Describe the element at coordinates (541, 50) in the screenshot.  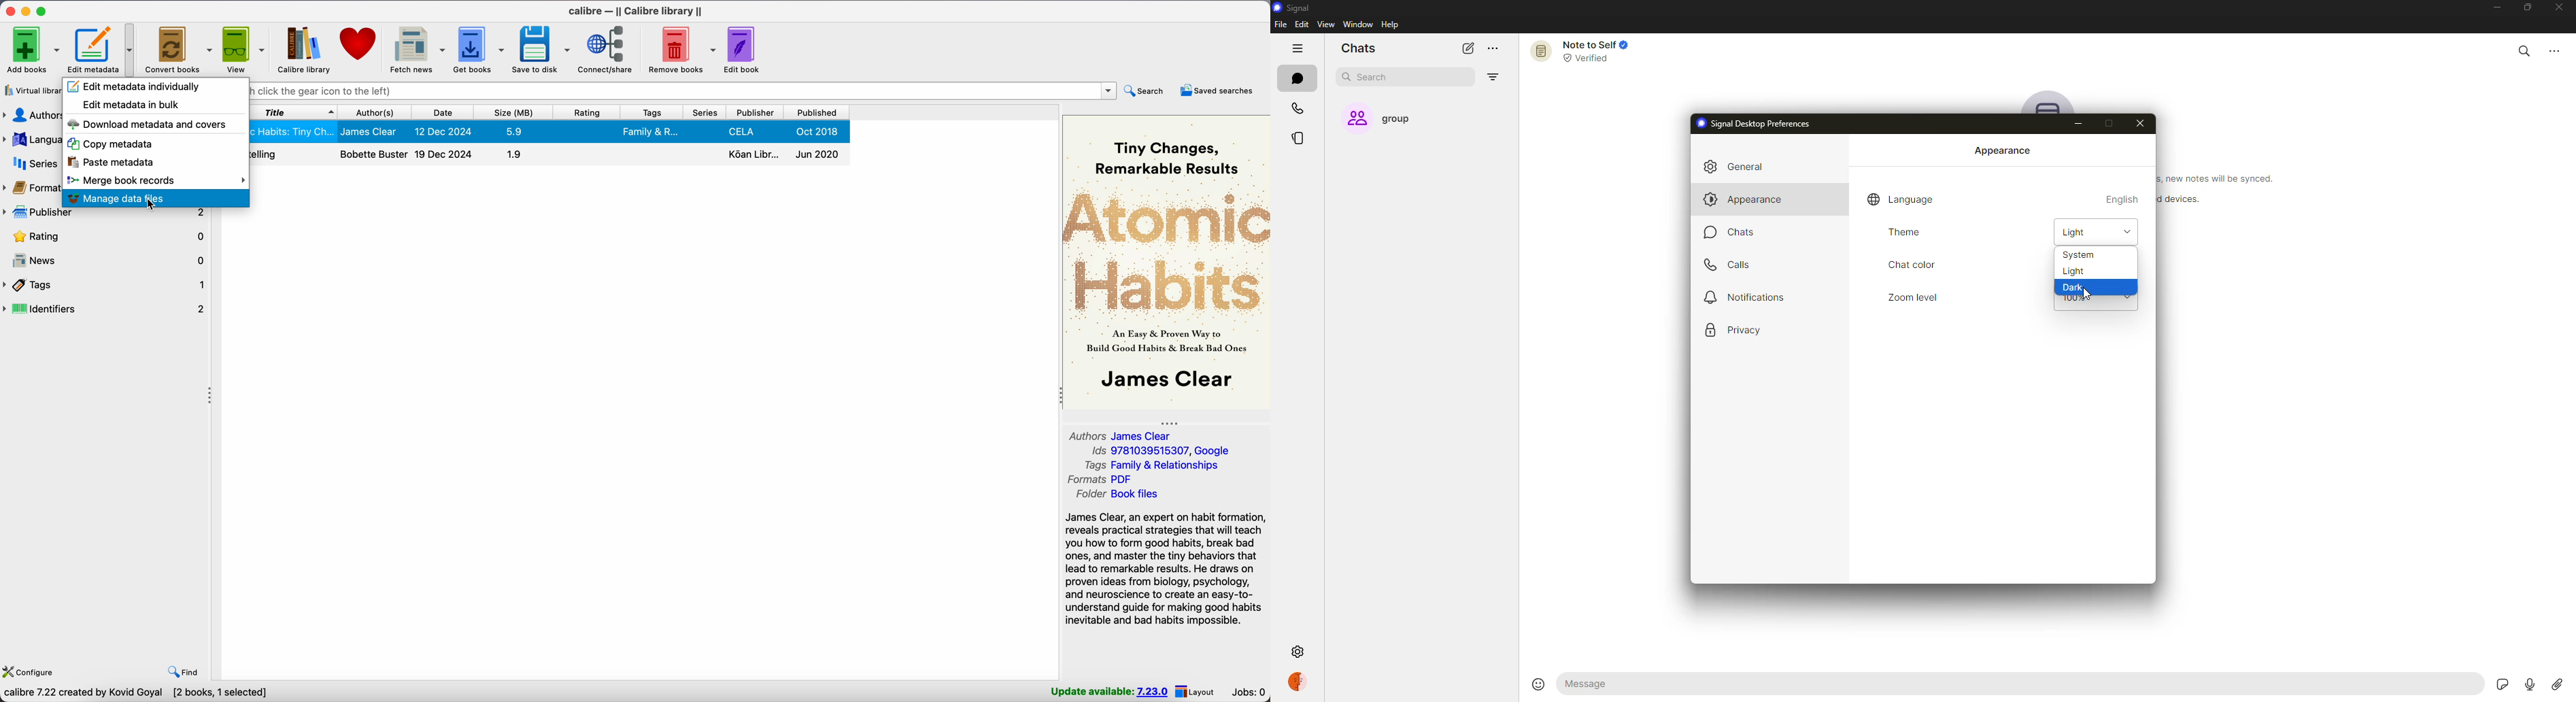
I see `save to disk` at that location.